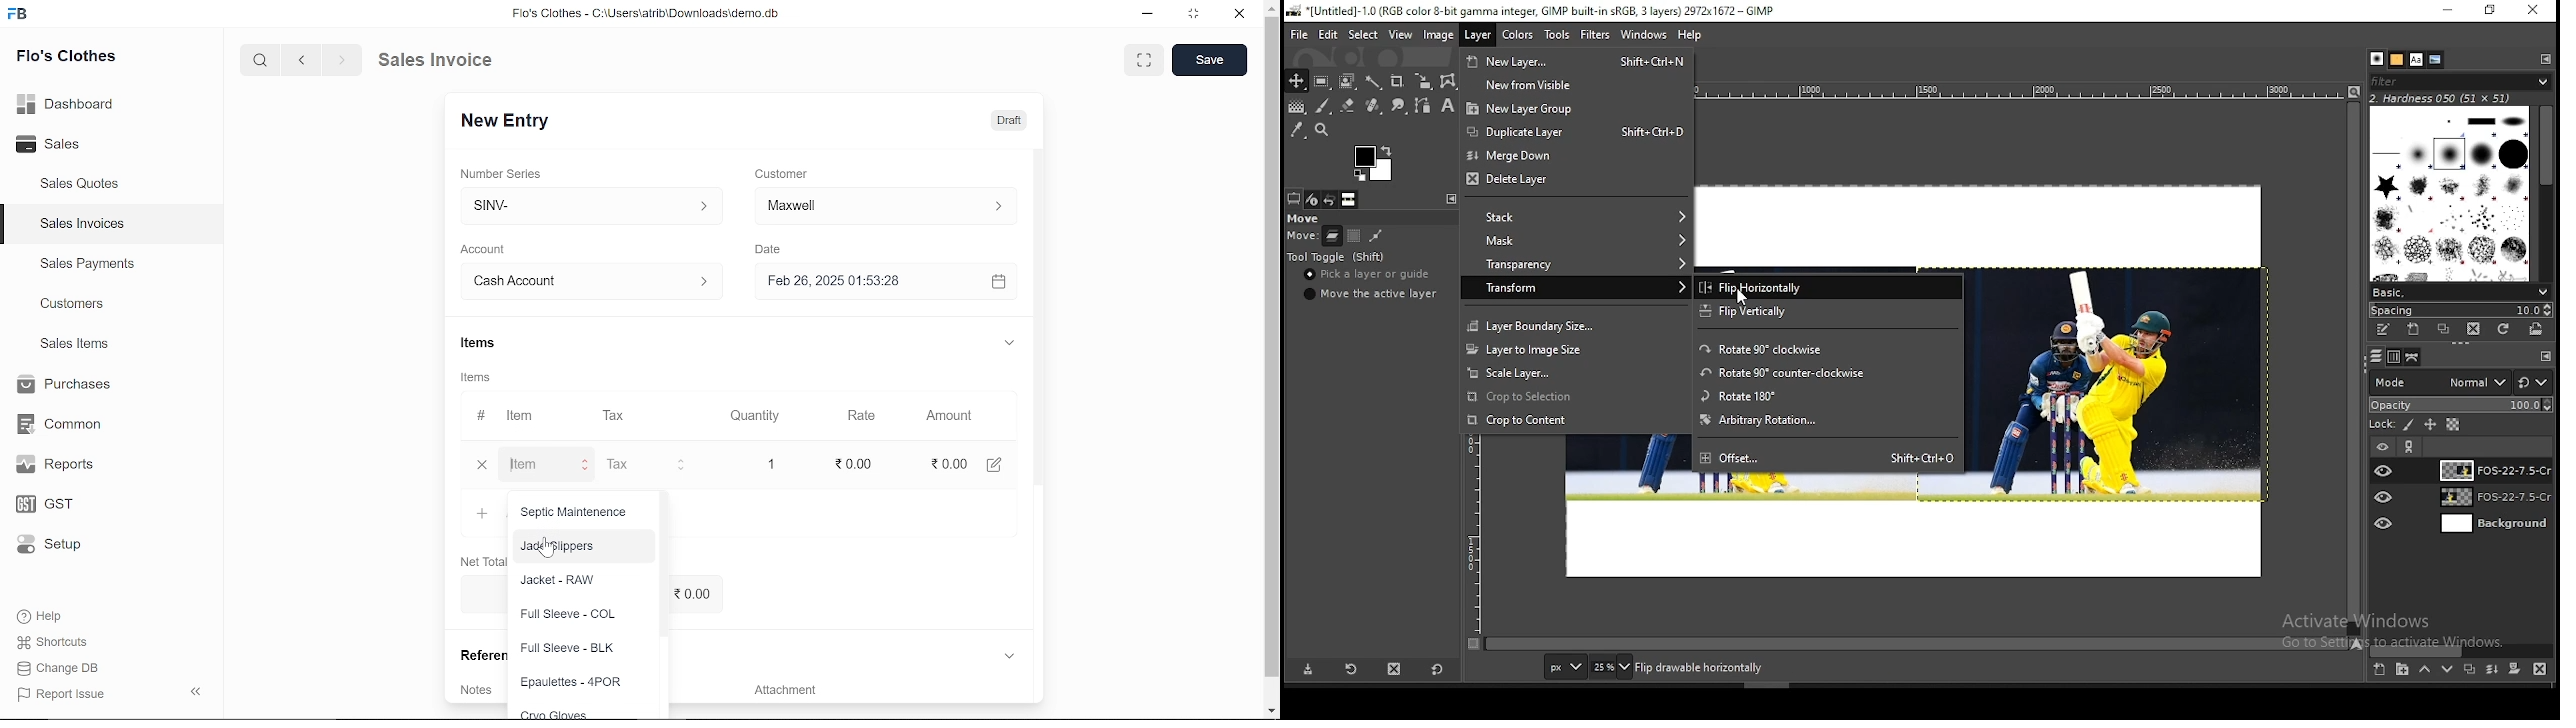 This screenshot has width=2576, height=728. What do you see at coordinates (762, 464) in the screenshot?
I see `1` at bounding box center [762, 464].